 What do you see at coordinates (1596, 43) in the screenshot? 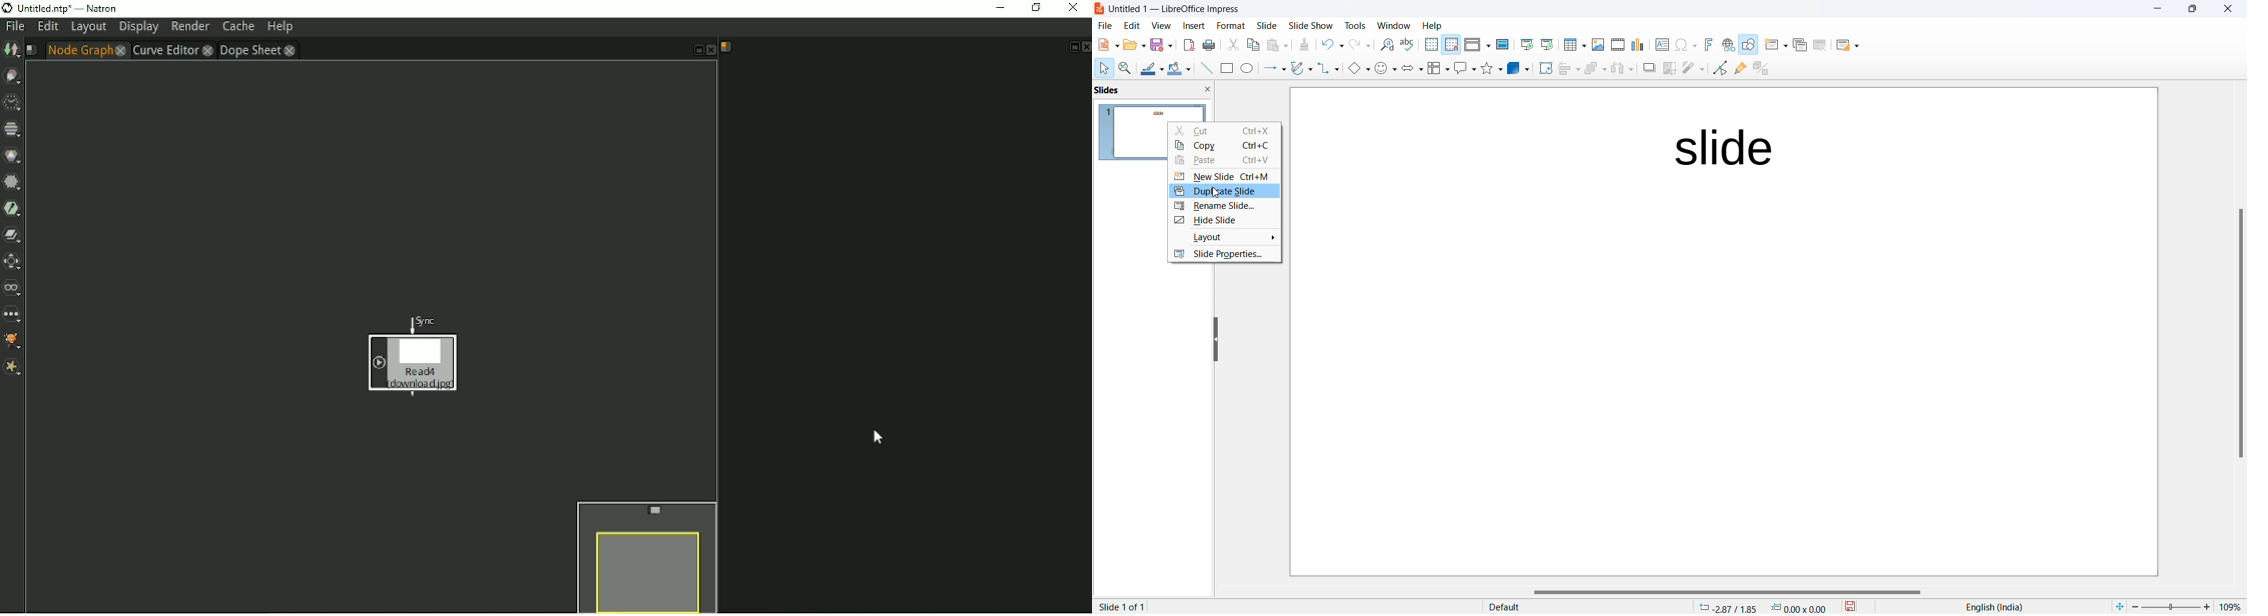
I see `Insert images` at bounding box center [1596, 43].